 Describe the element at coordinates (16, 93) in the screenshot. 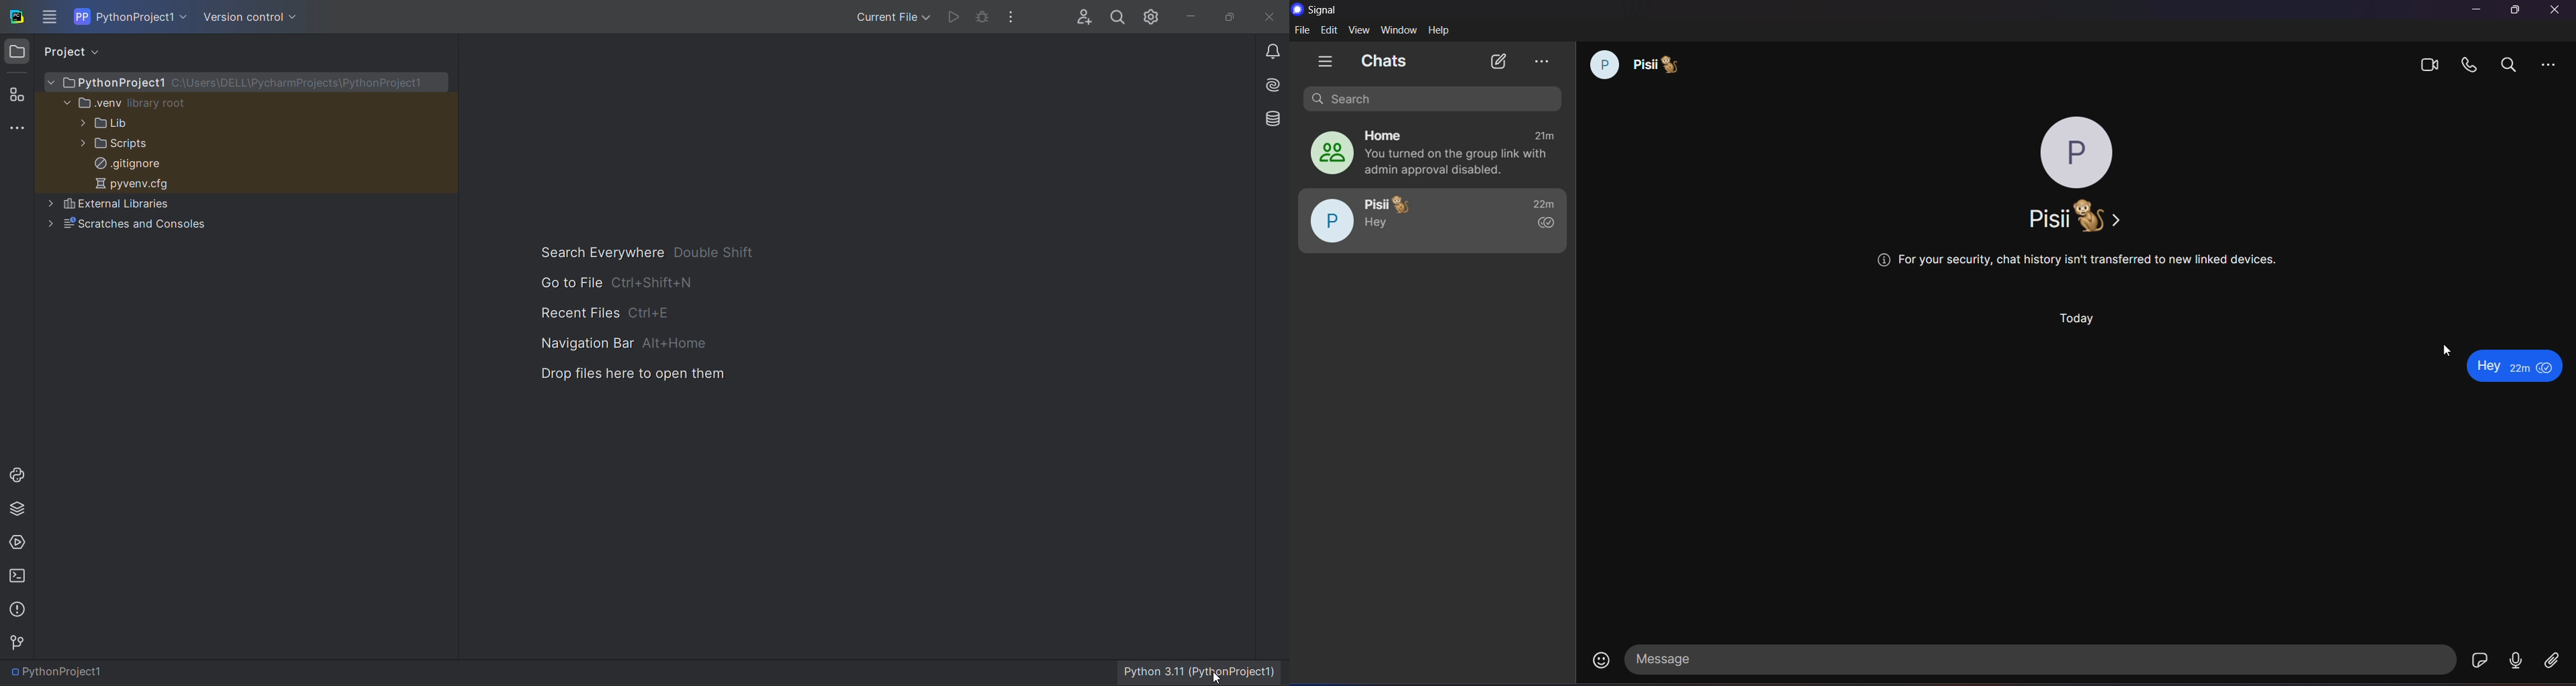

I see `structure` at that location.